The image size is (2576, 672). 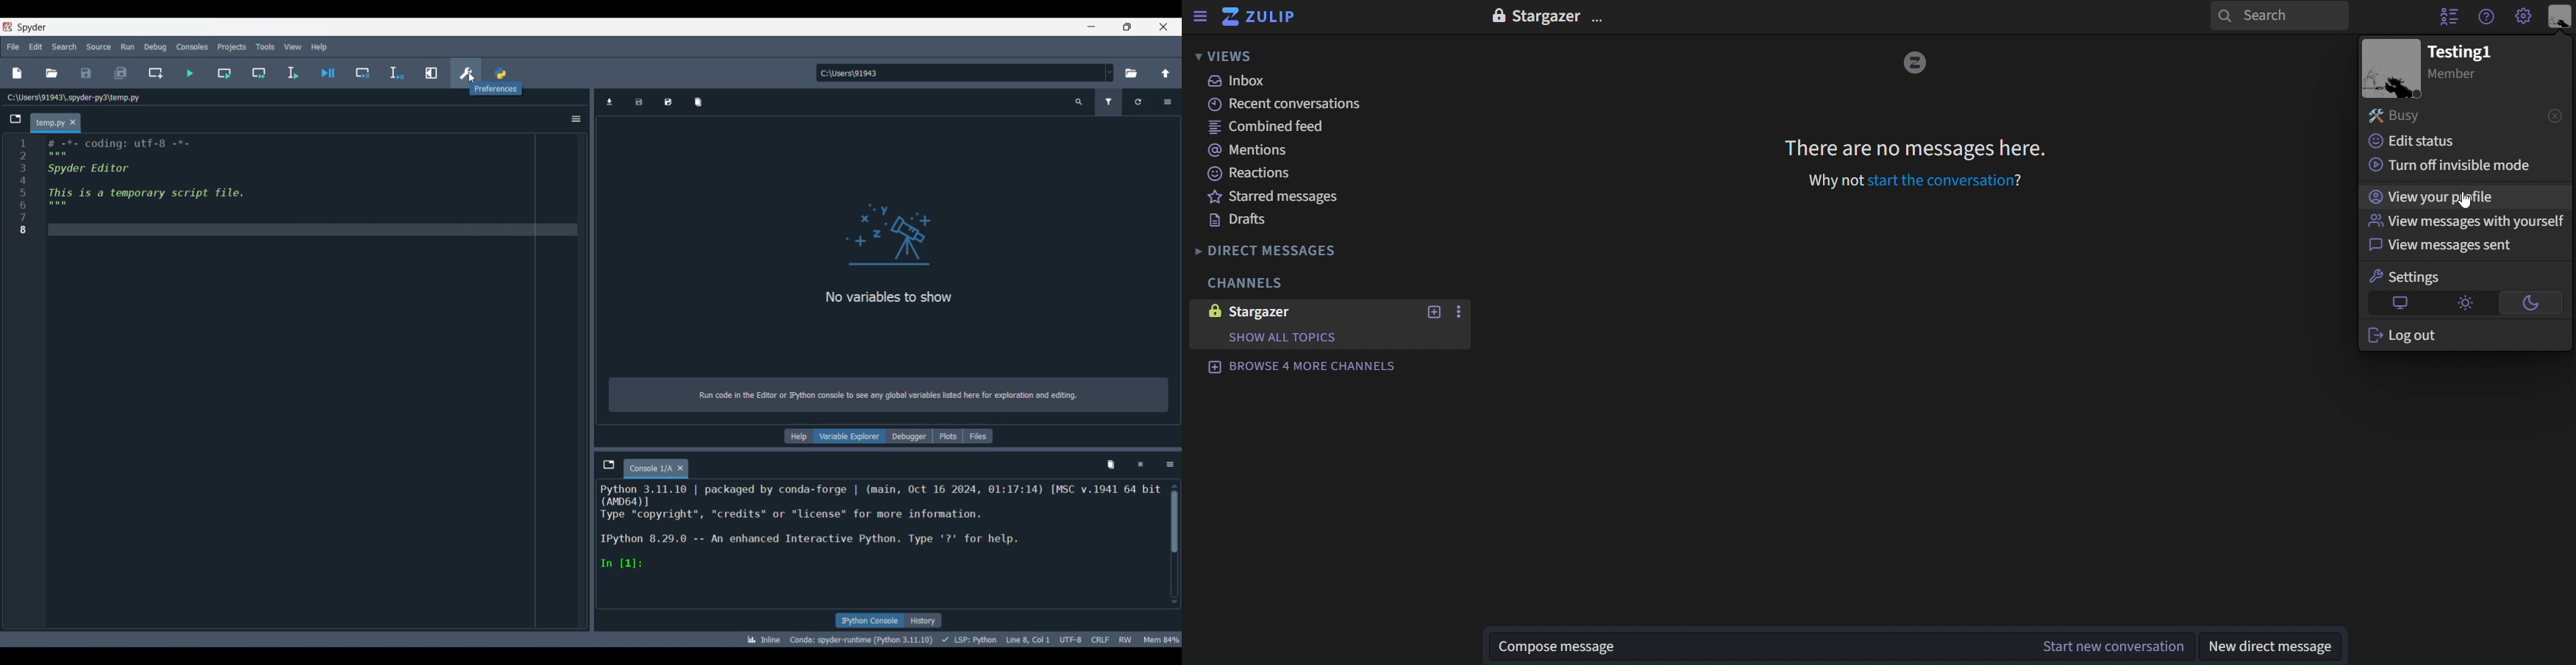 I want to click on mentions, so click(x=1252, y=151).